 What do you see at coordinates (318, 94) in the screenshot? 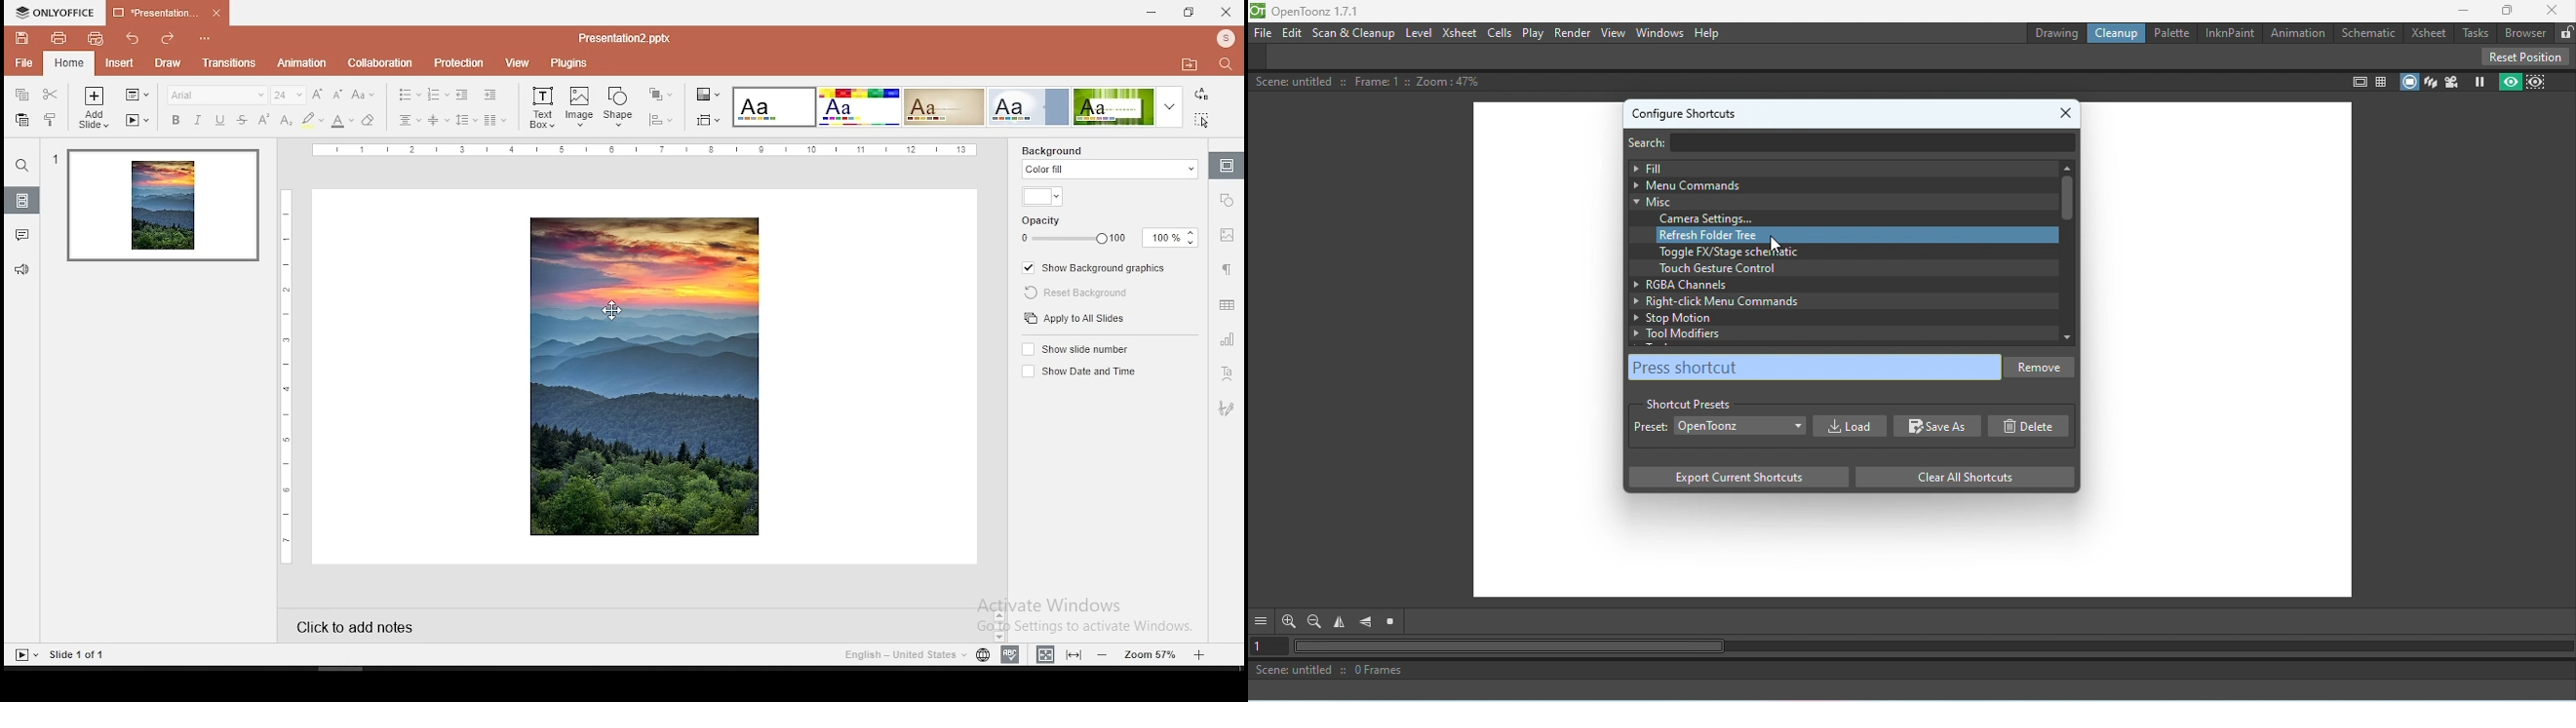
I see `increase font size` at bounding box center [318, 94].